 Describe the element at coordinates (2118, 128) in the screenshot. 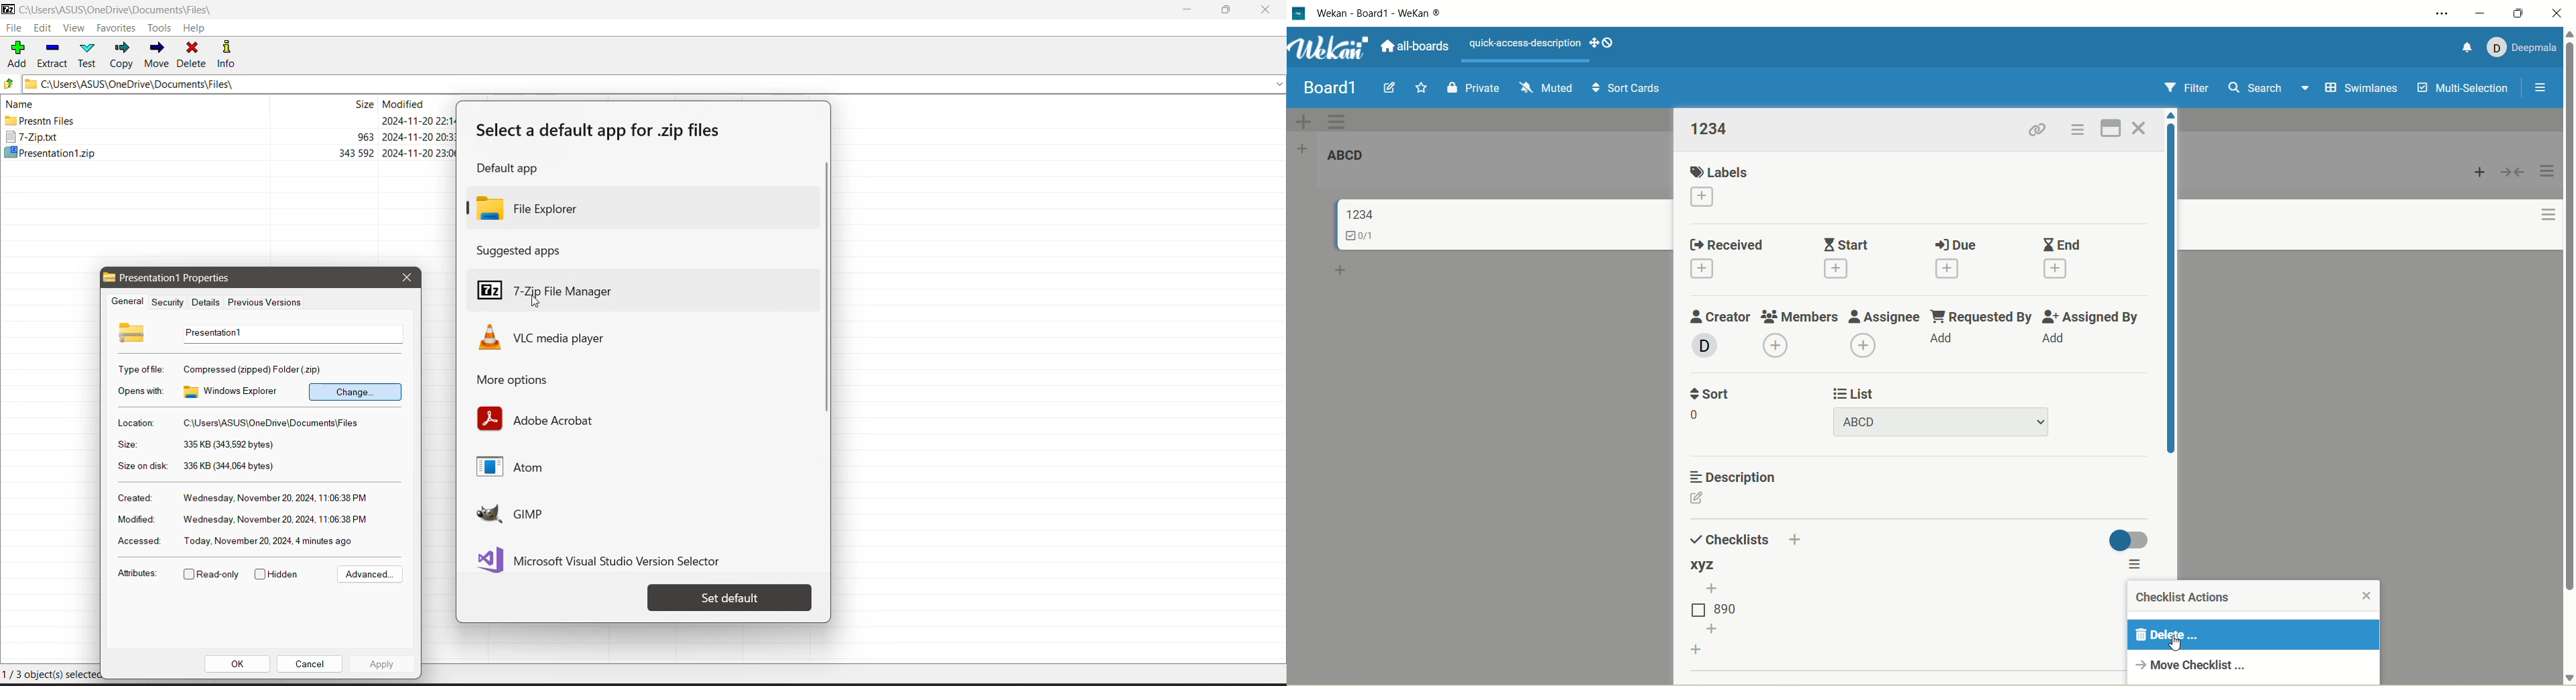

I see `fullscreen` at that location.